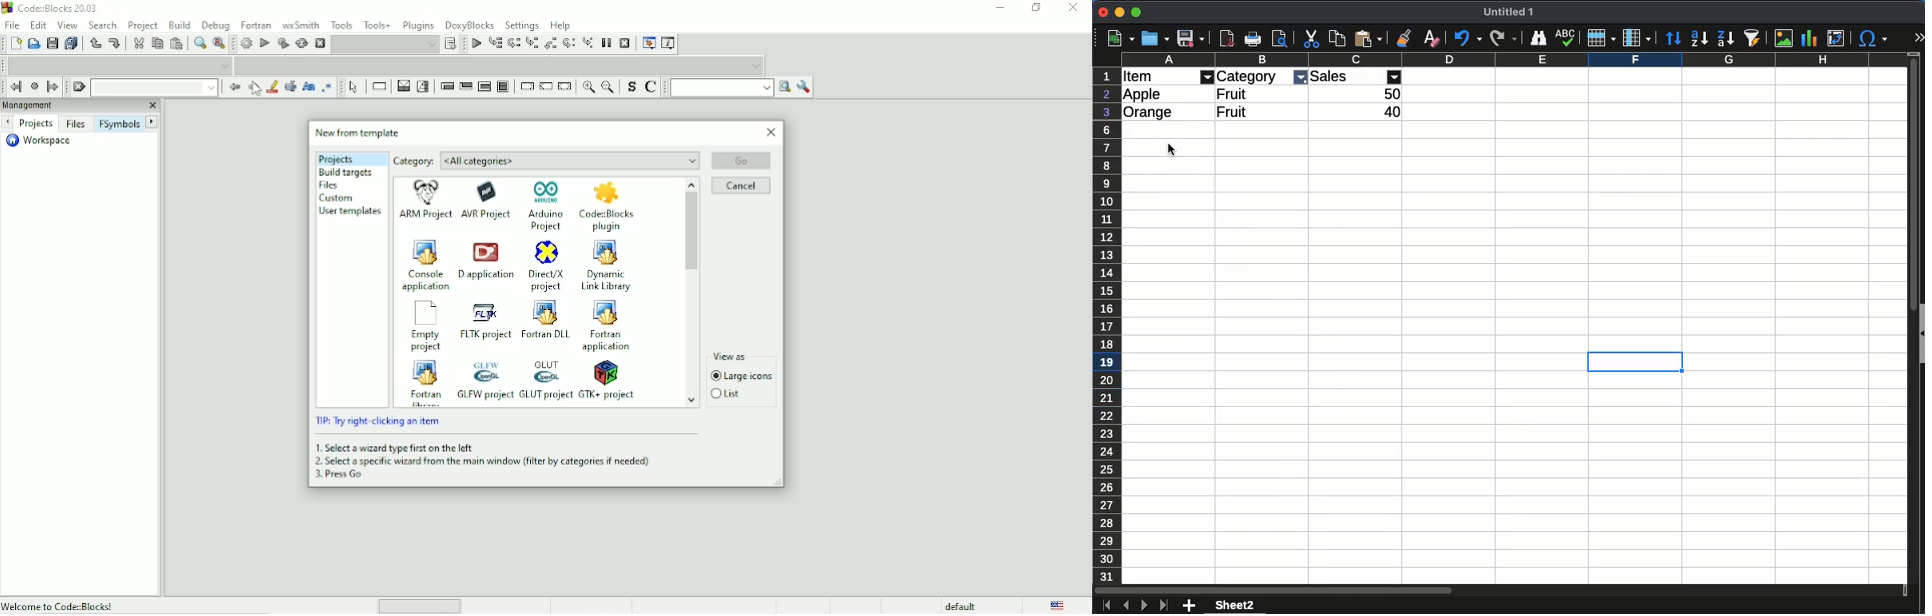 The width and height of the screenshot is (1932, 616). I want to click on Drop down, so click(386, 44).